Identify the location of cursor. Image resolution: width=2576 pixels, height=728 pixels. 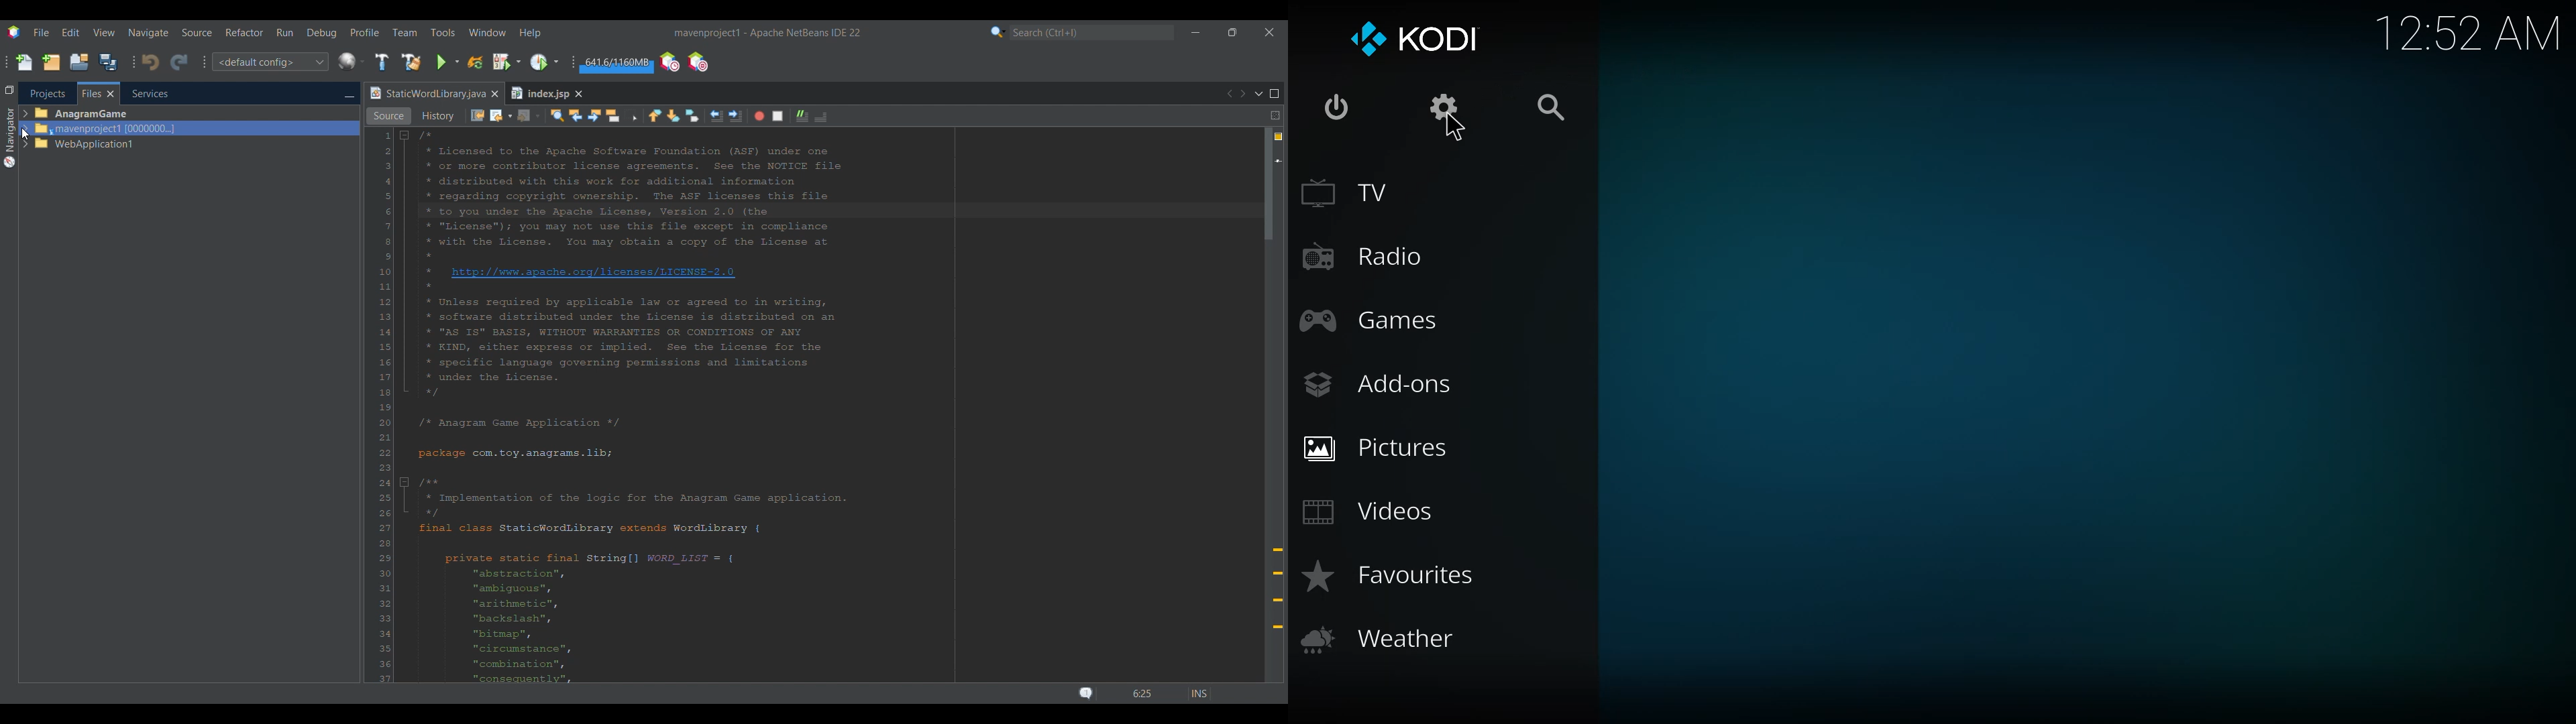
(1452, 129).